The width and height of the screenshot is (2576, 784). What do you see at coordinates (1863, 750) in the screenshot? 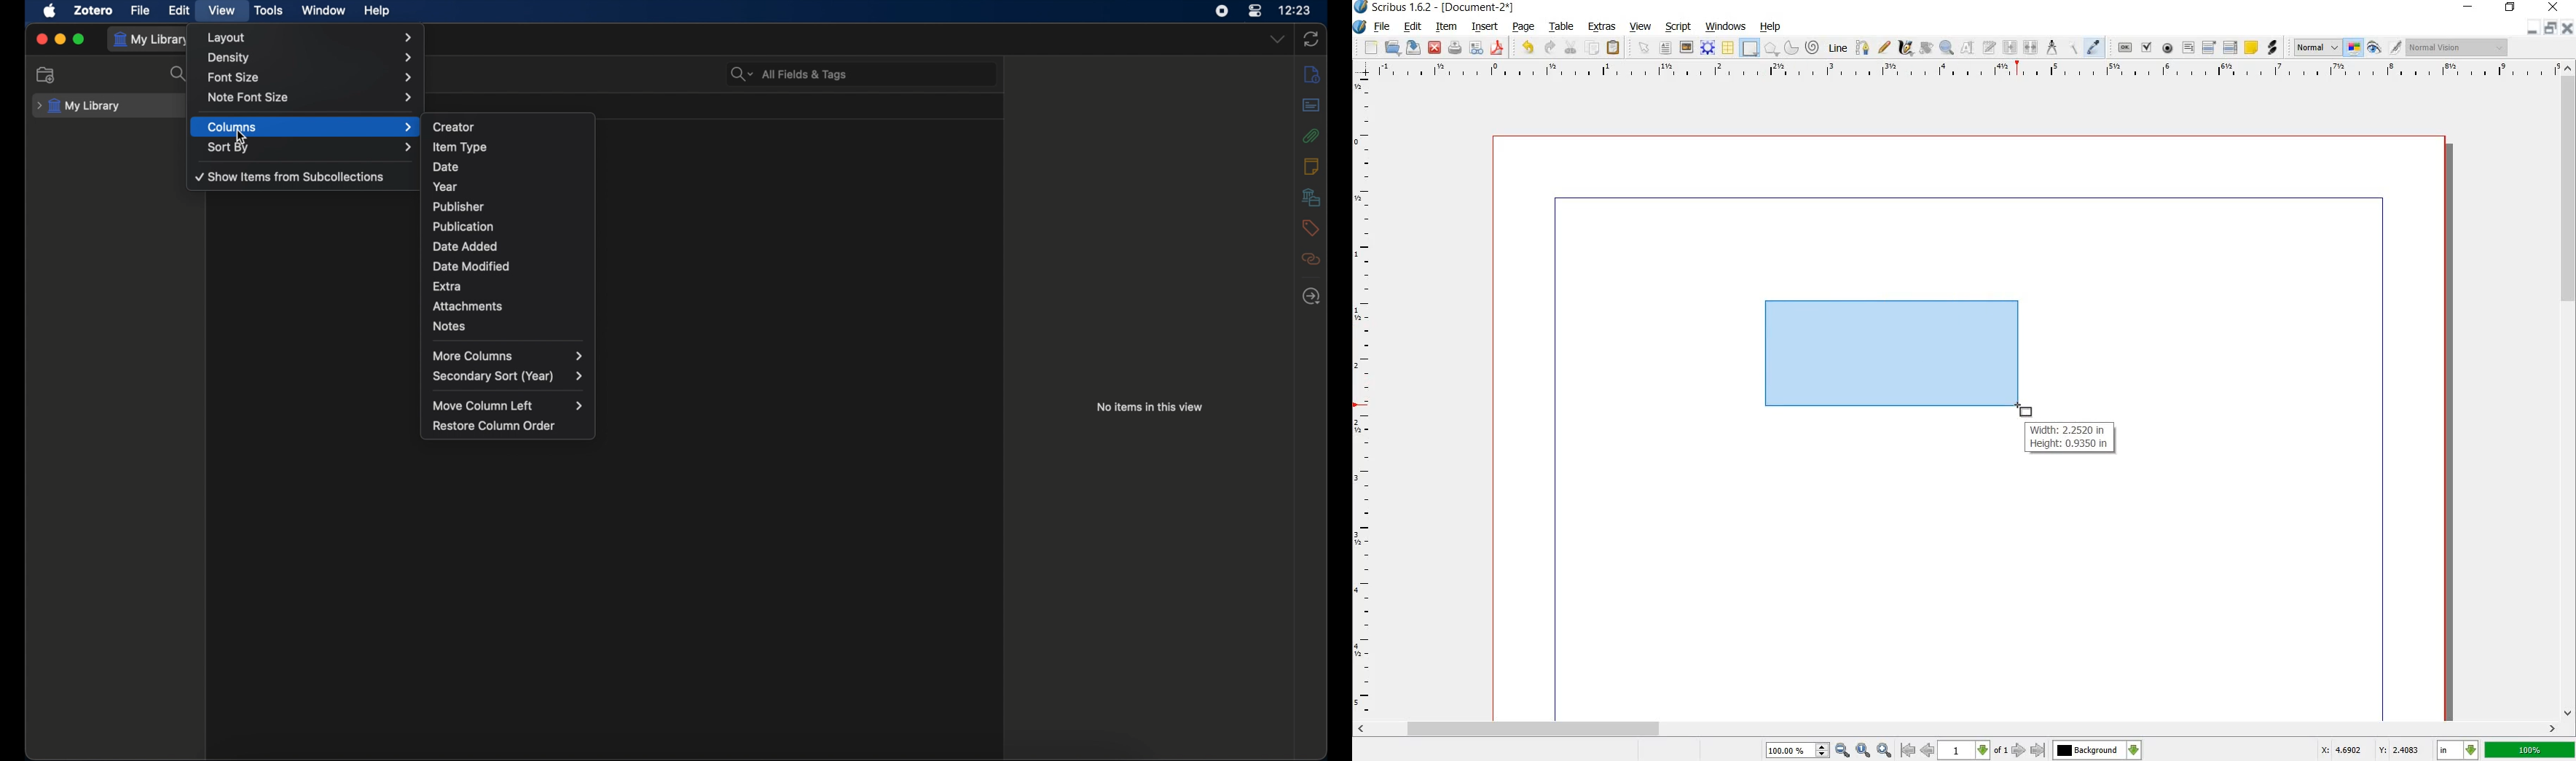
I see `zoom to` at bounding box center [1863, 750].